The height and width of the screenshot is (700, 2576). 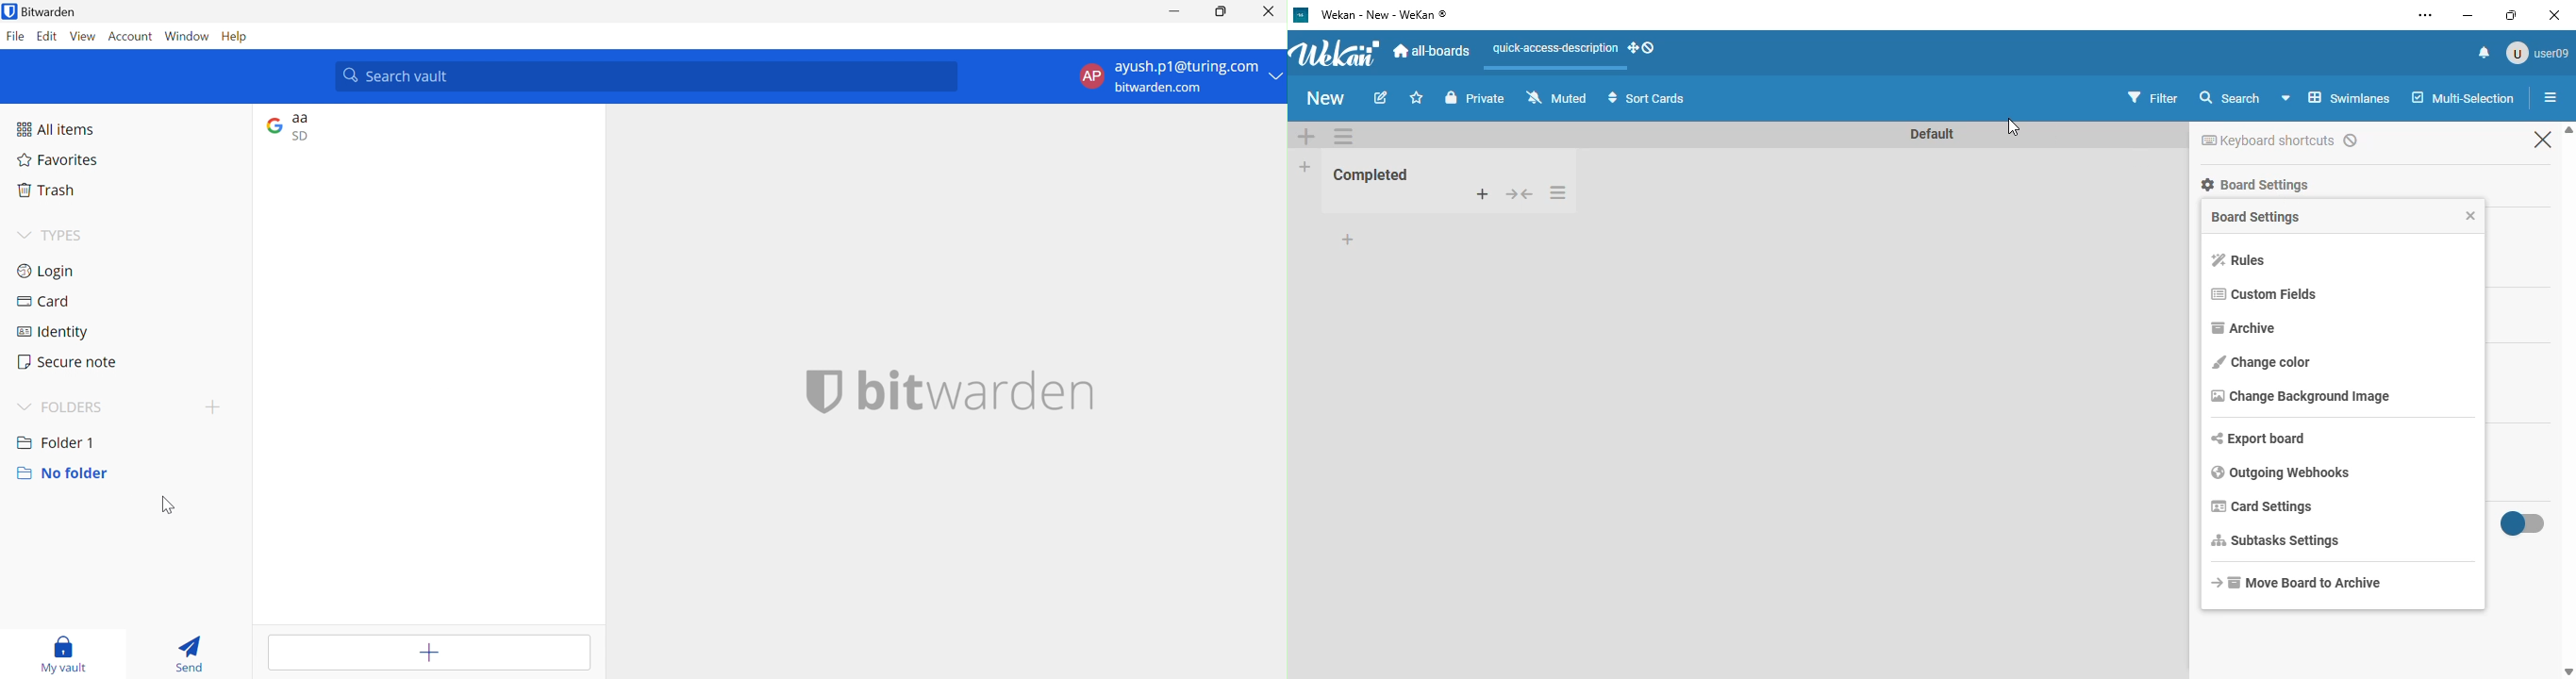 I want to click on list name, so click(x=1372, y=174).